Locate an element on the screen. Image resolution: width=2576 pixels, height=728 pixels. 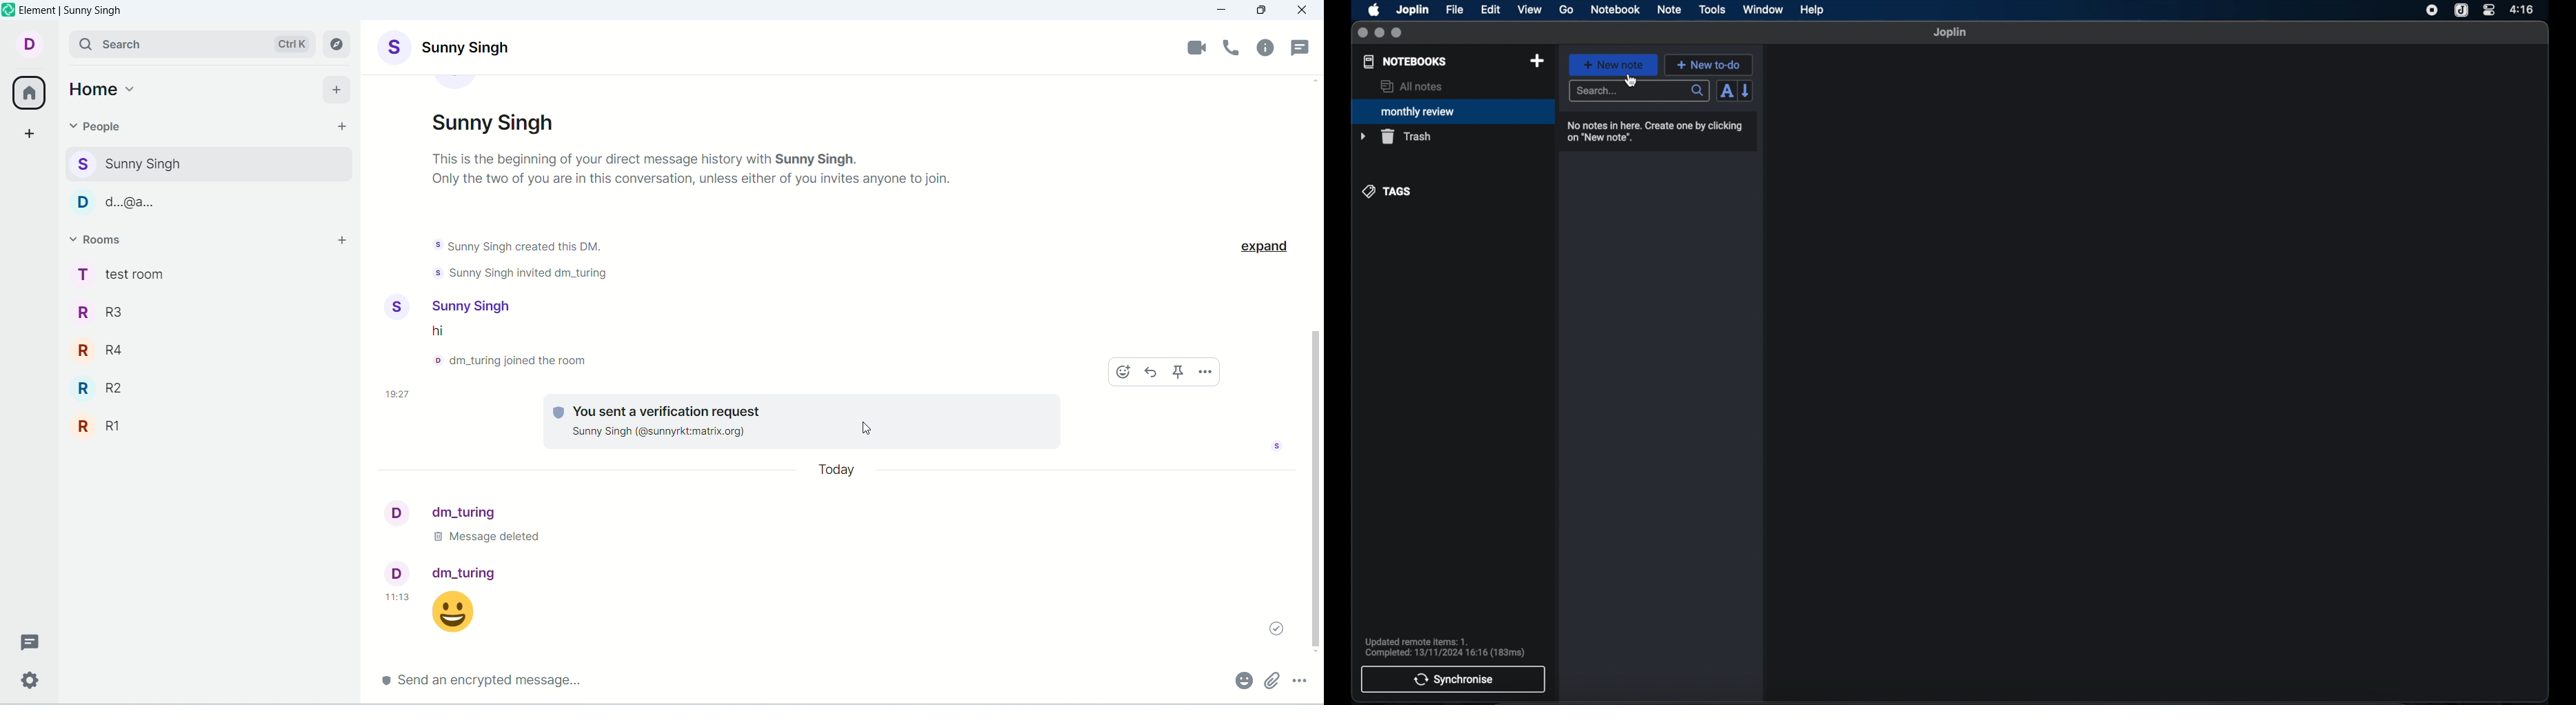
text is located at coordinates (514, 253).